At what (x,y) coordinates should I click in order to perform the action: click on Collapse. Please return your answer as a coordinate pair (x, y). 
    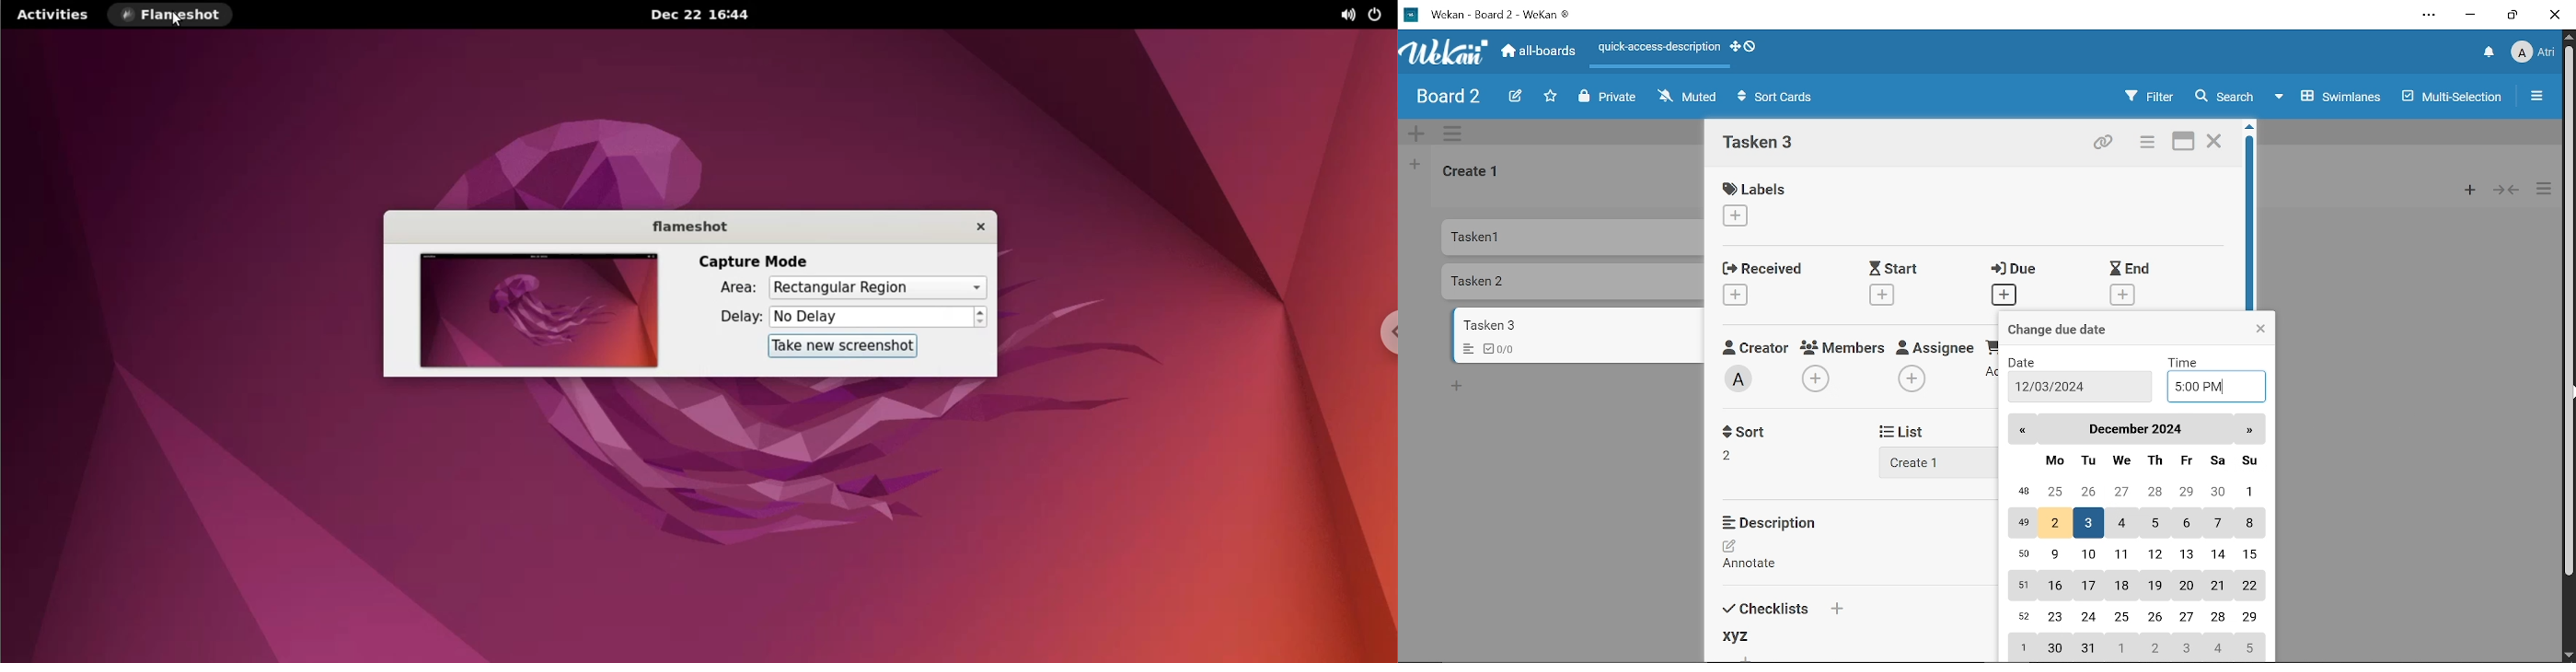
    Looking at the image, I should click on (2506, 190).